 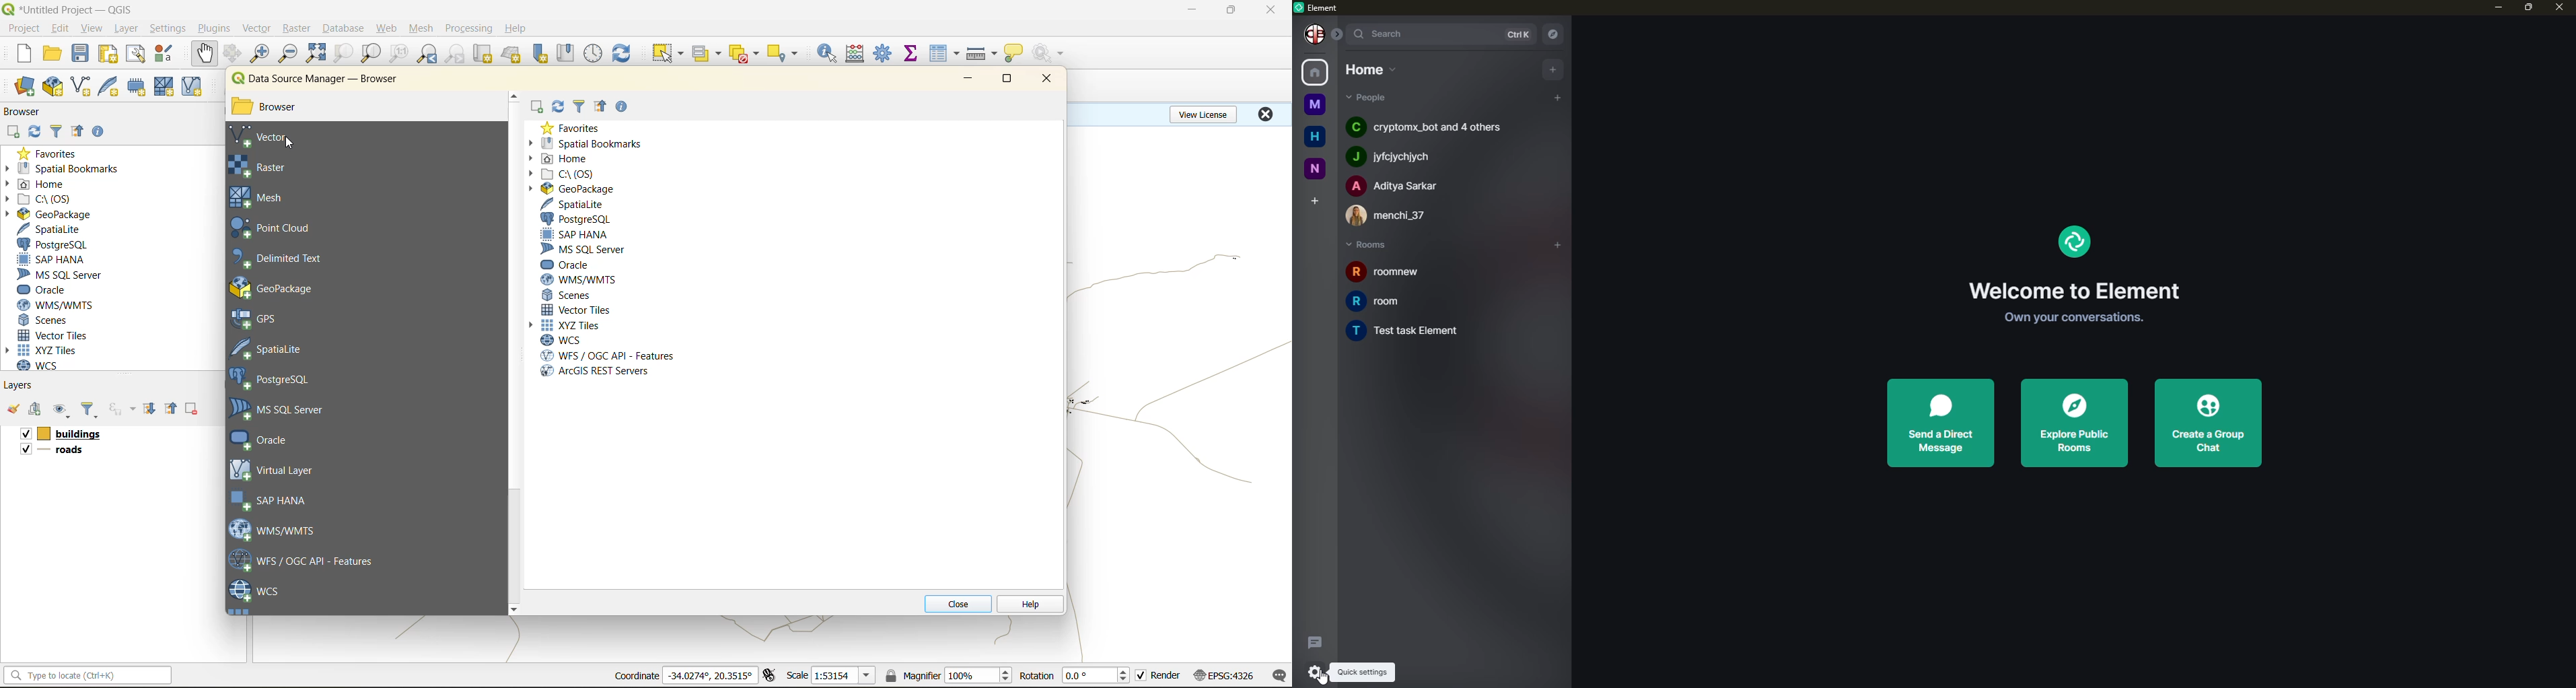 What do you see at coordinates (562, 174) in the screenshot?
I see `c:\(OS)` at bounding box center [562, 174].